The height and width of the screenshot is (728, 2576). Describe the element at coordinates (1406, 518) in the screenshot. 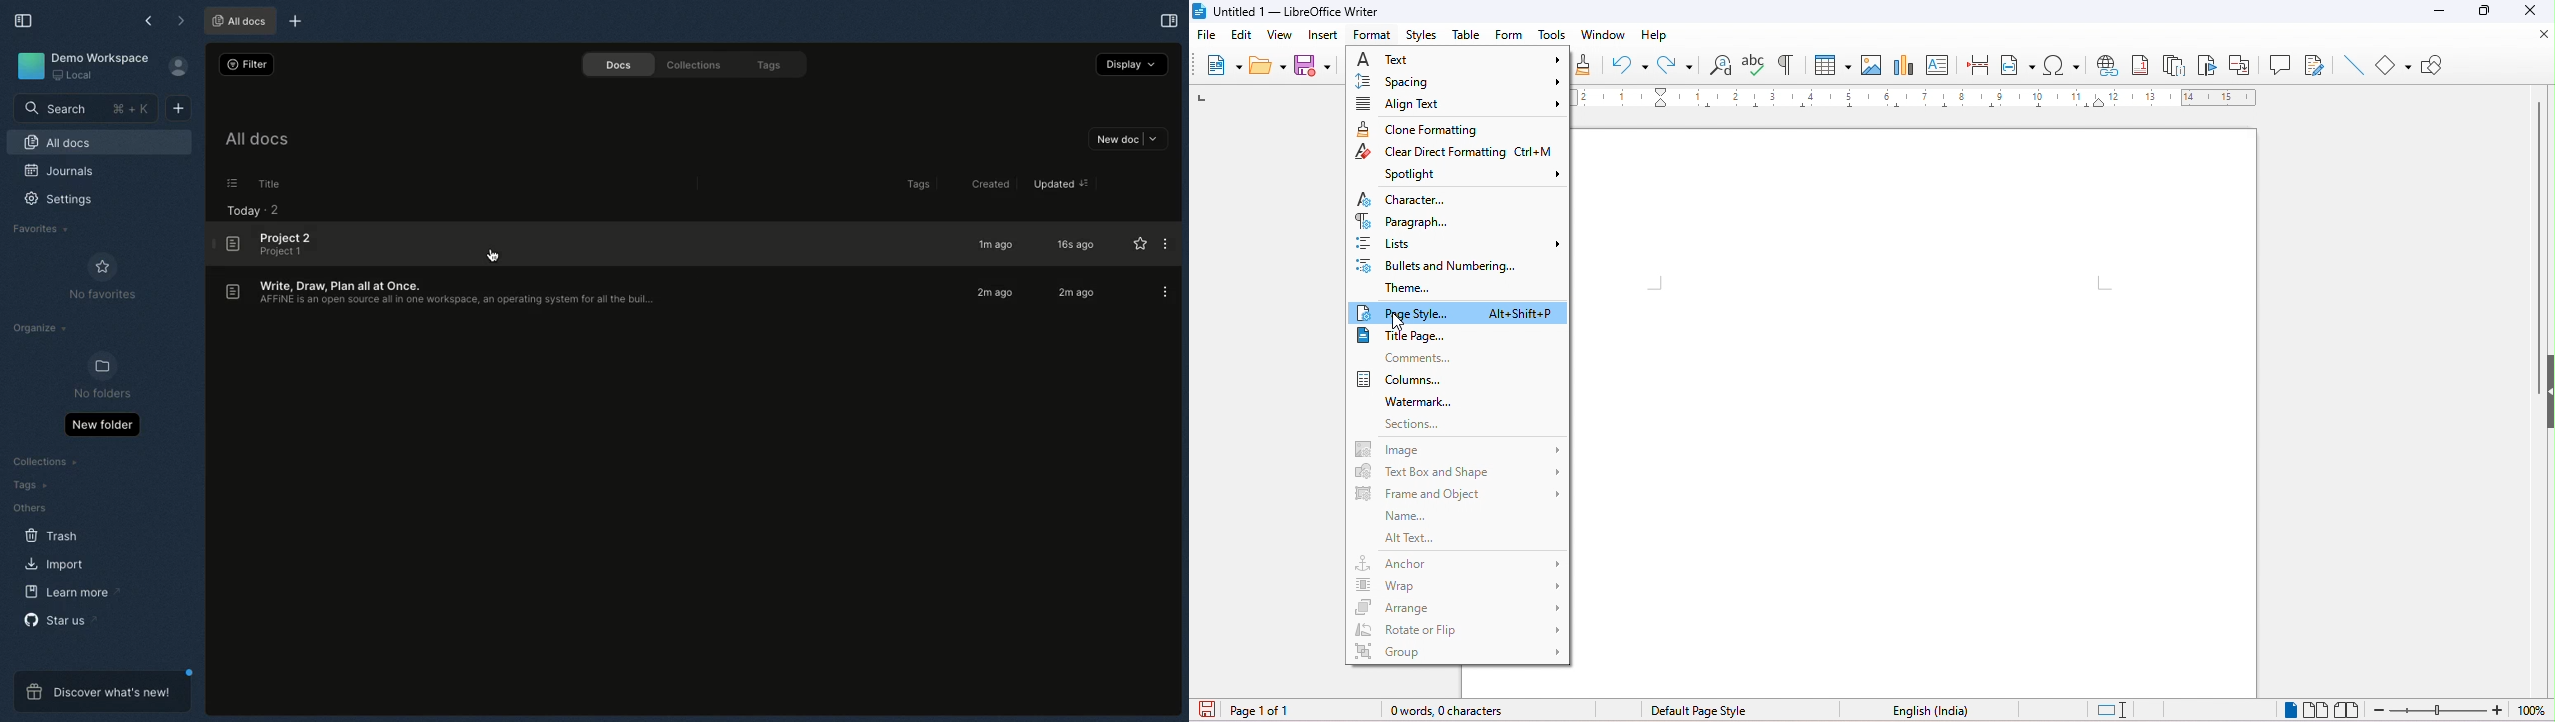

I see `name` at that location.